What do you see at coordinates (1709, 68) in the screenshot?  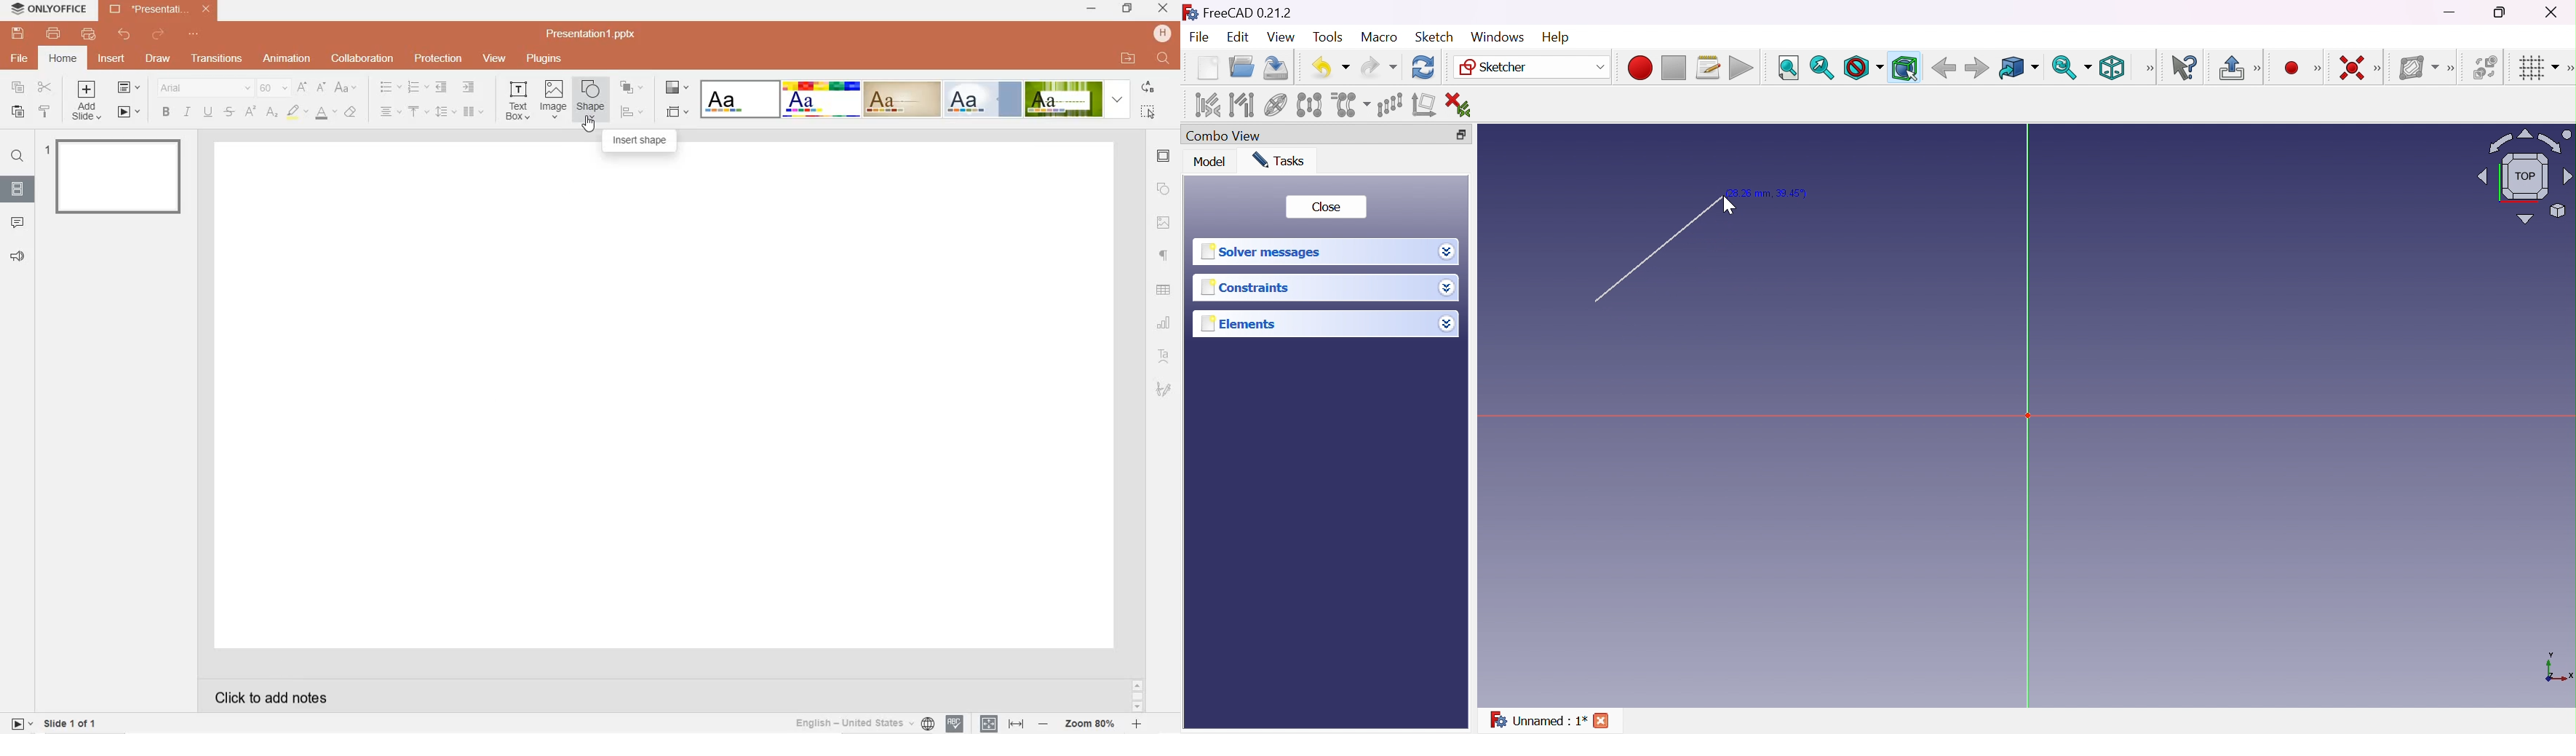 I see `Macros...` at bounding box center [1709, 68].